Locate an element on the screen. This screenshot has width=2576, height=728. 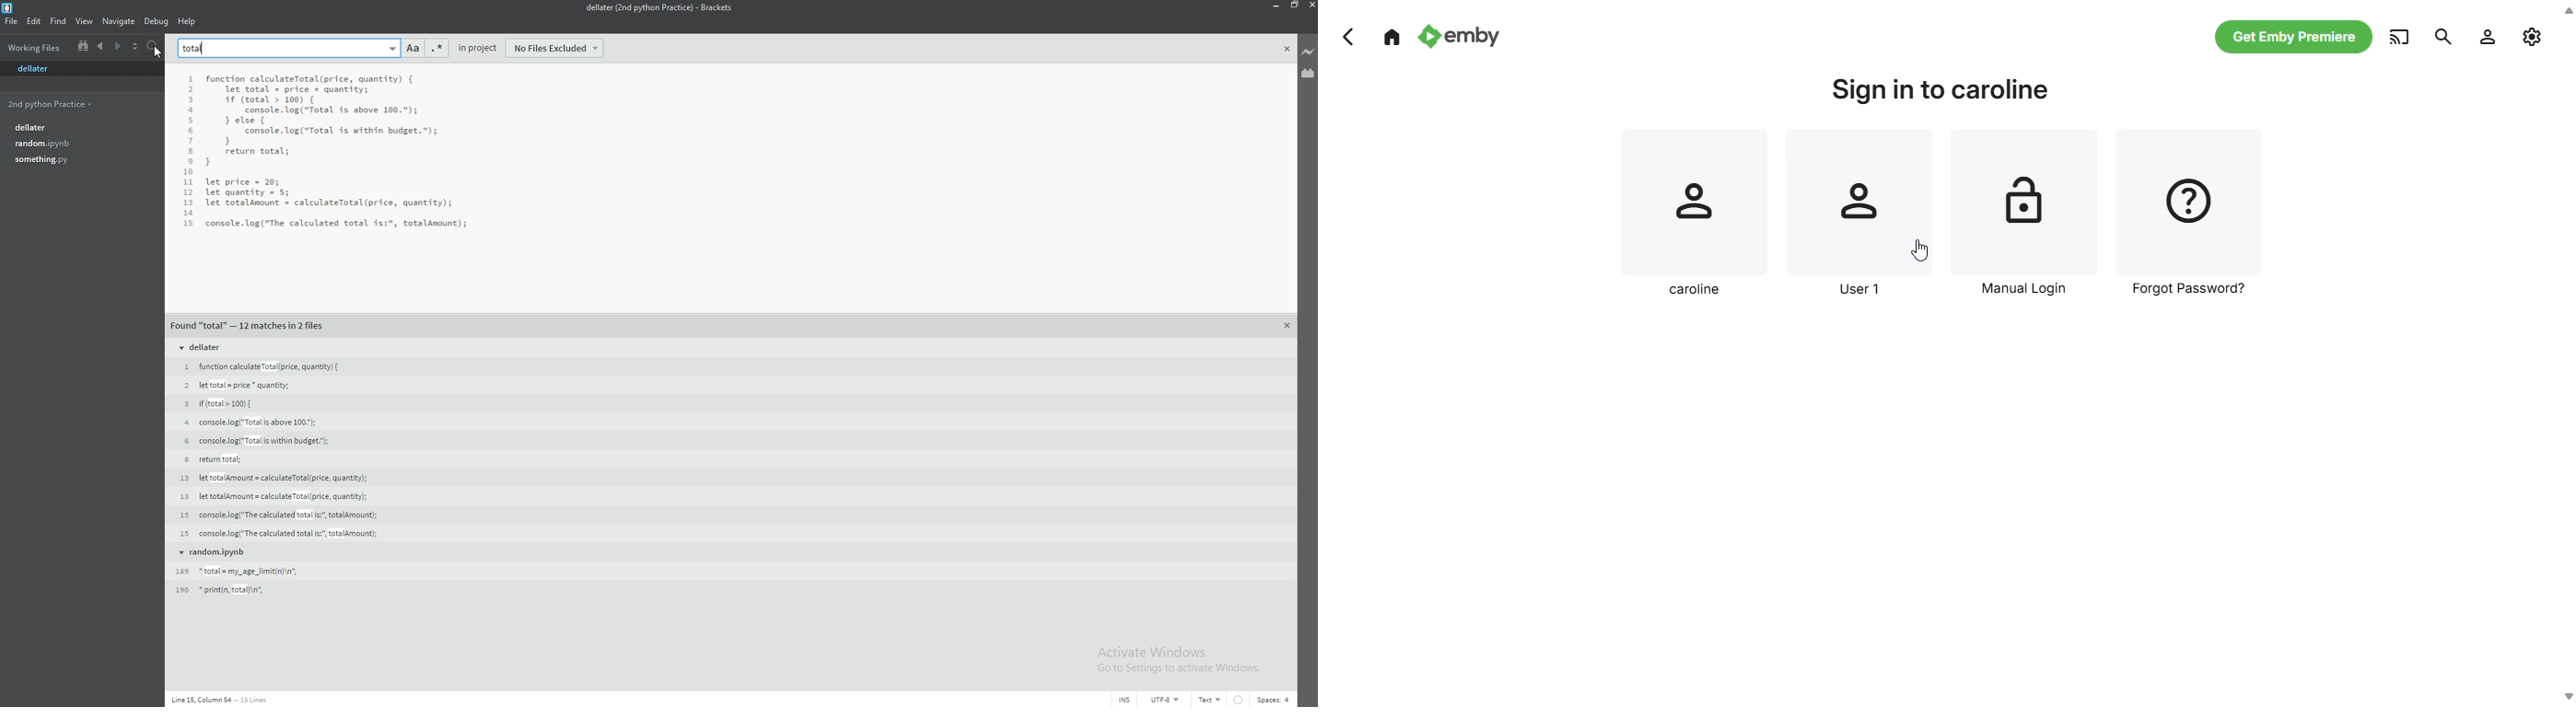
189 "total=my_age_limit(n)\n", is located at coordinates (237, 570).